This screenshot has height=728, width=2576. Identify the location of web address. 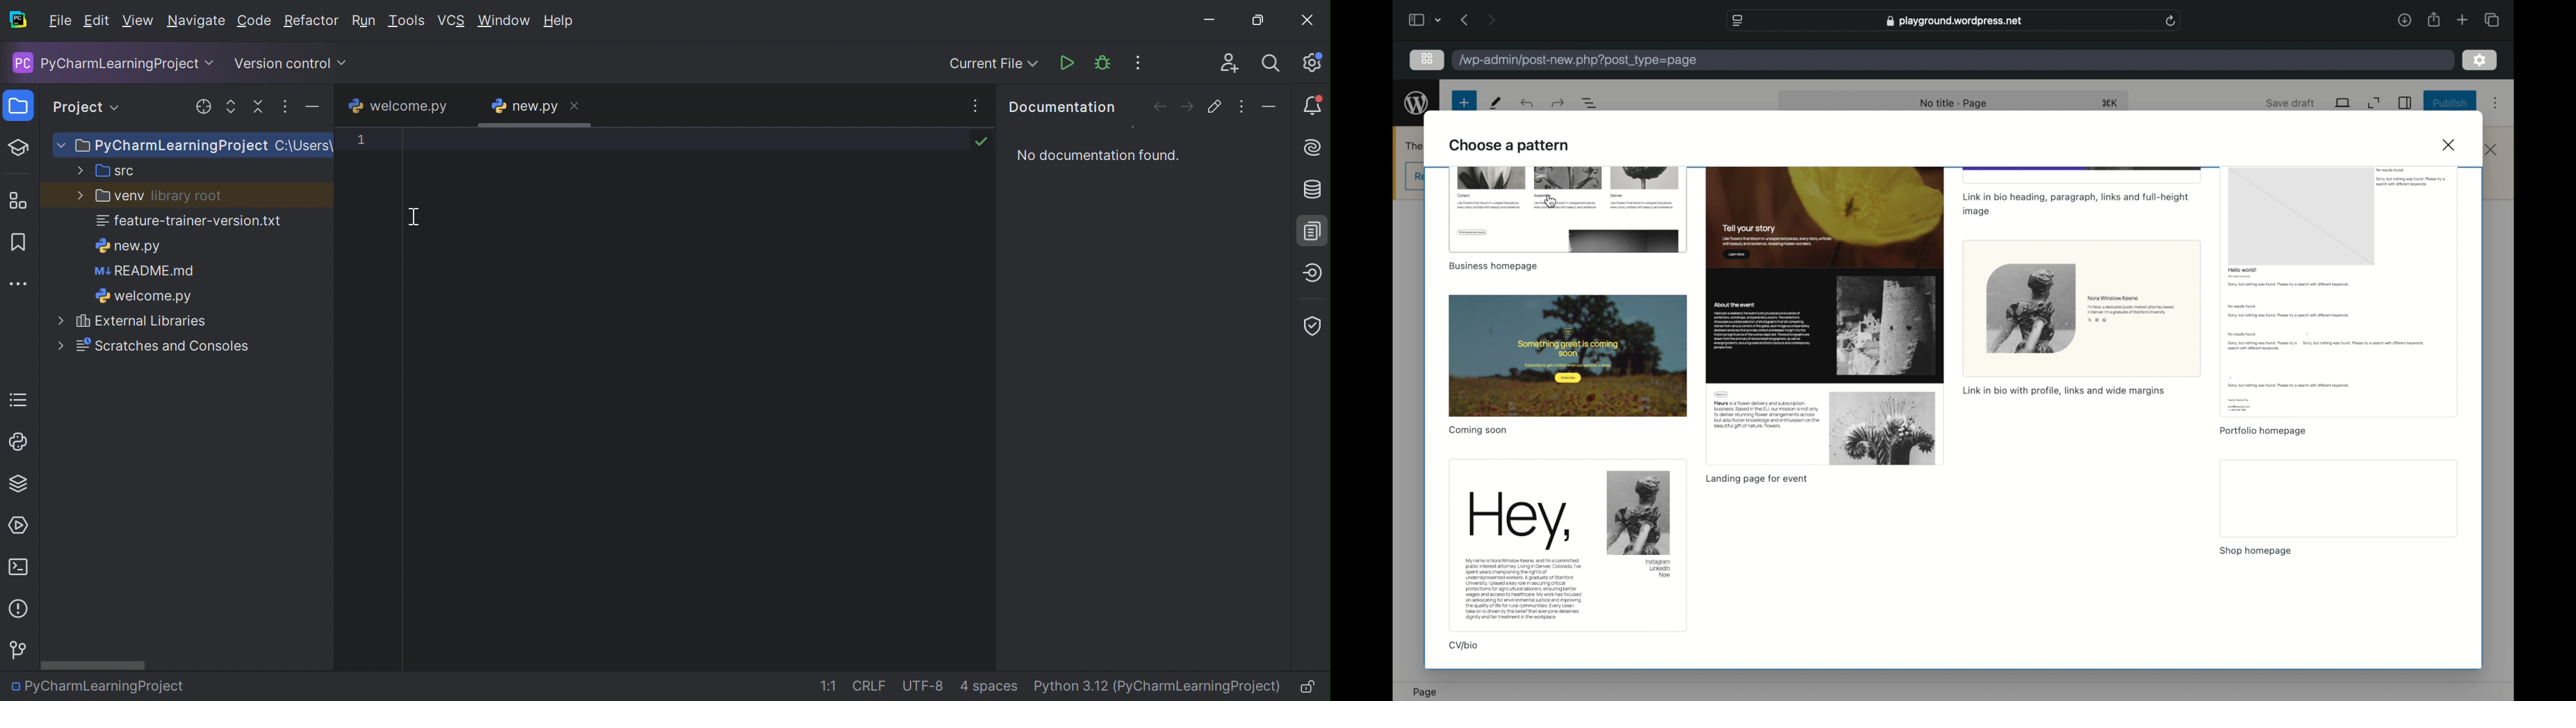
(1956, 20).